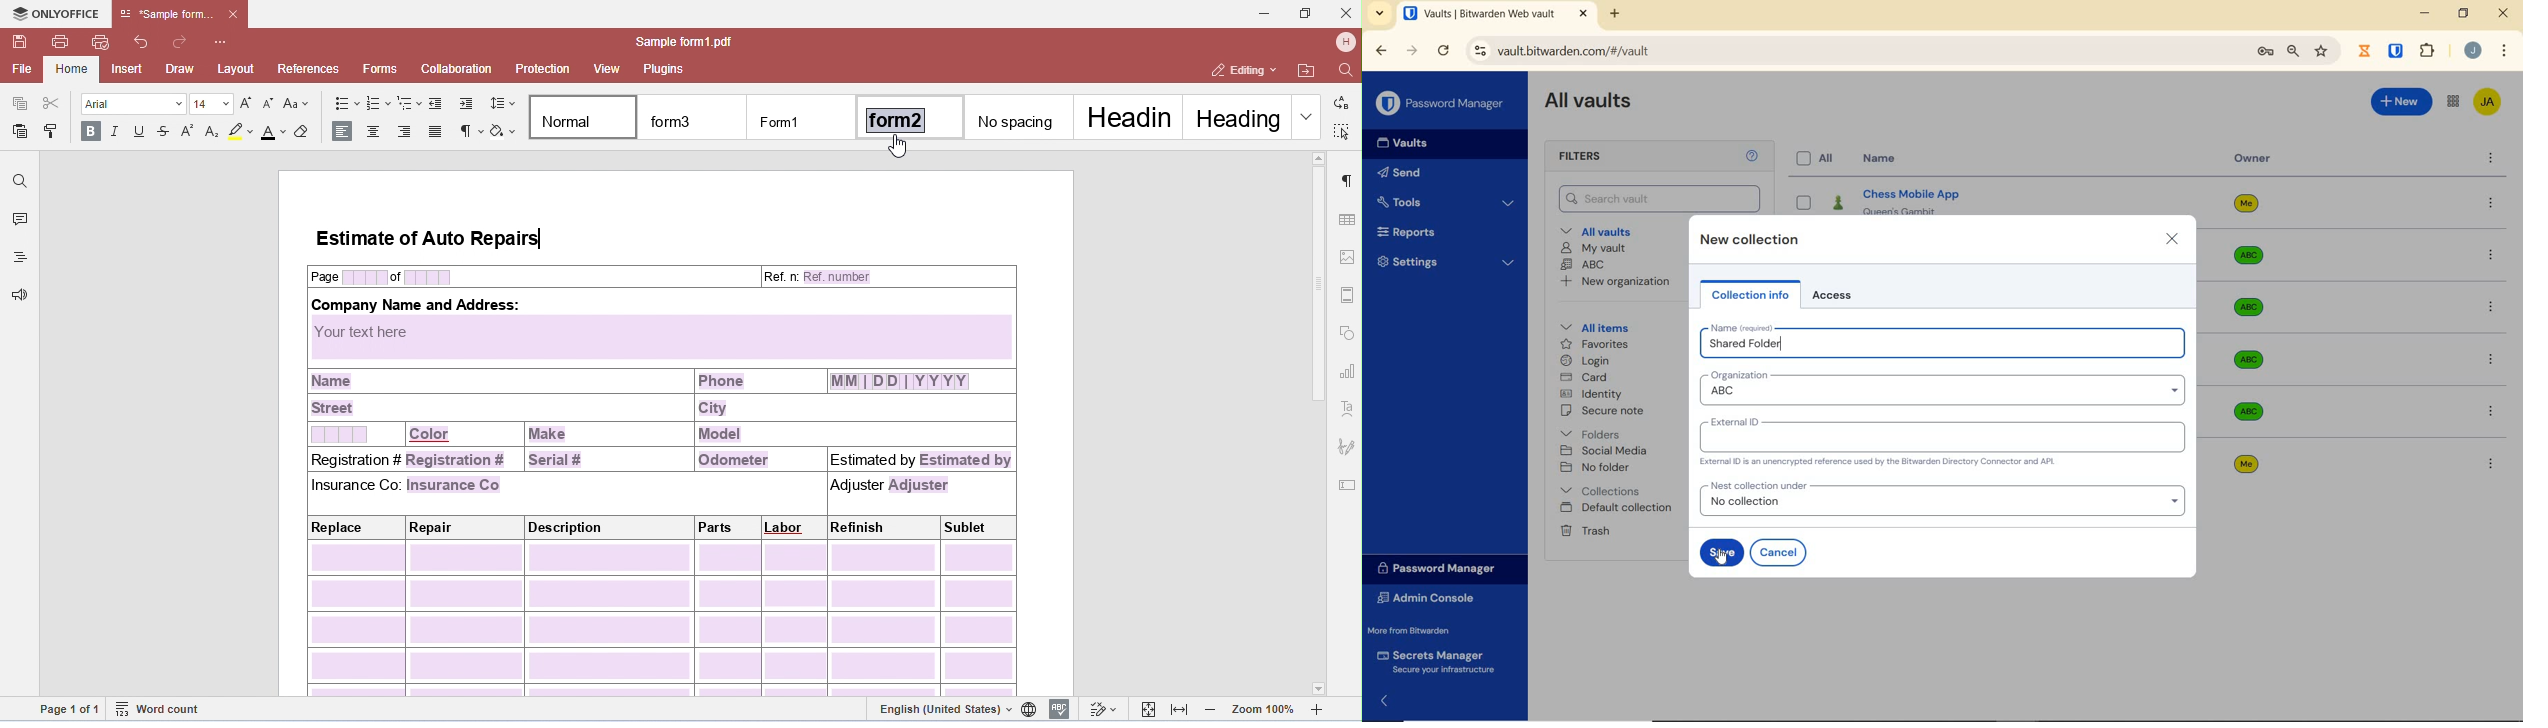 The height and width of the screenshot is (728, 2548). I want to click on All, so click(1818, 160).